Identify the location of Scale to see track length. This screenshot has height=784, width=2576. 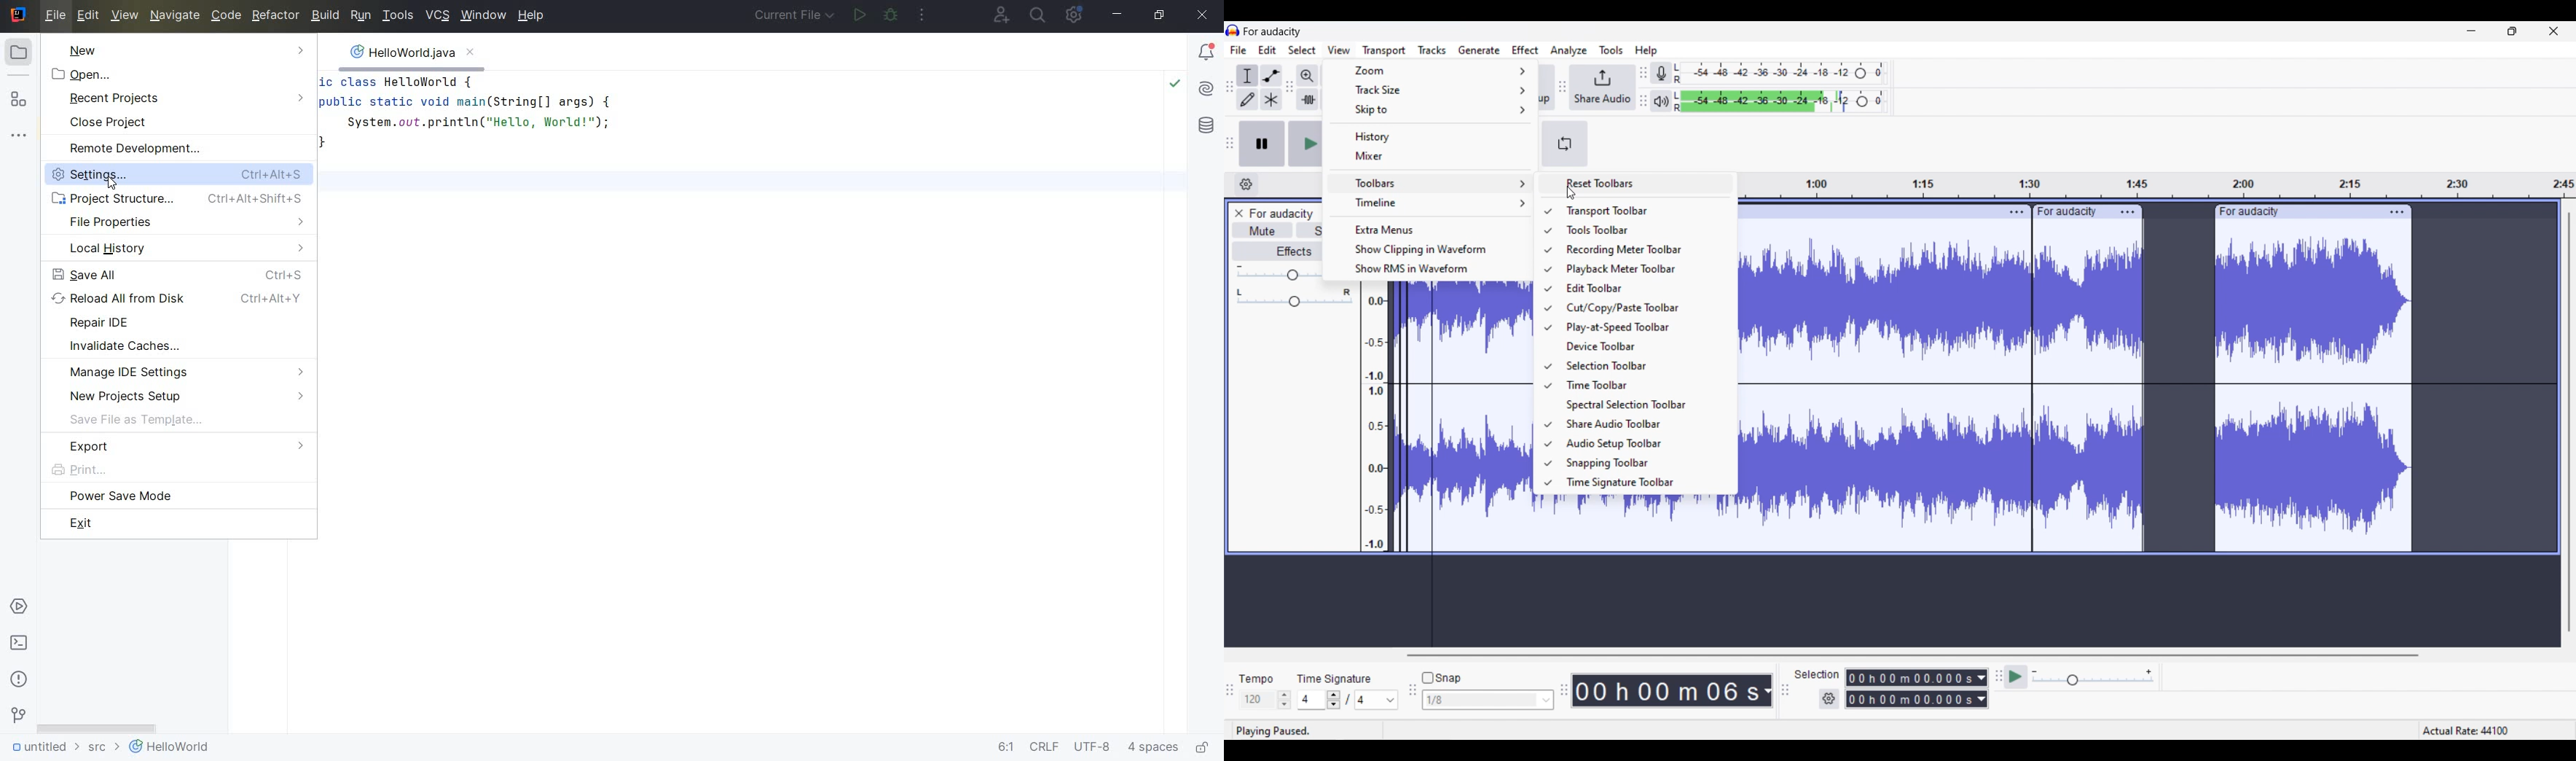
(2159, 185).